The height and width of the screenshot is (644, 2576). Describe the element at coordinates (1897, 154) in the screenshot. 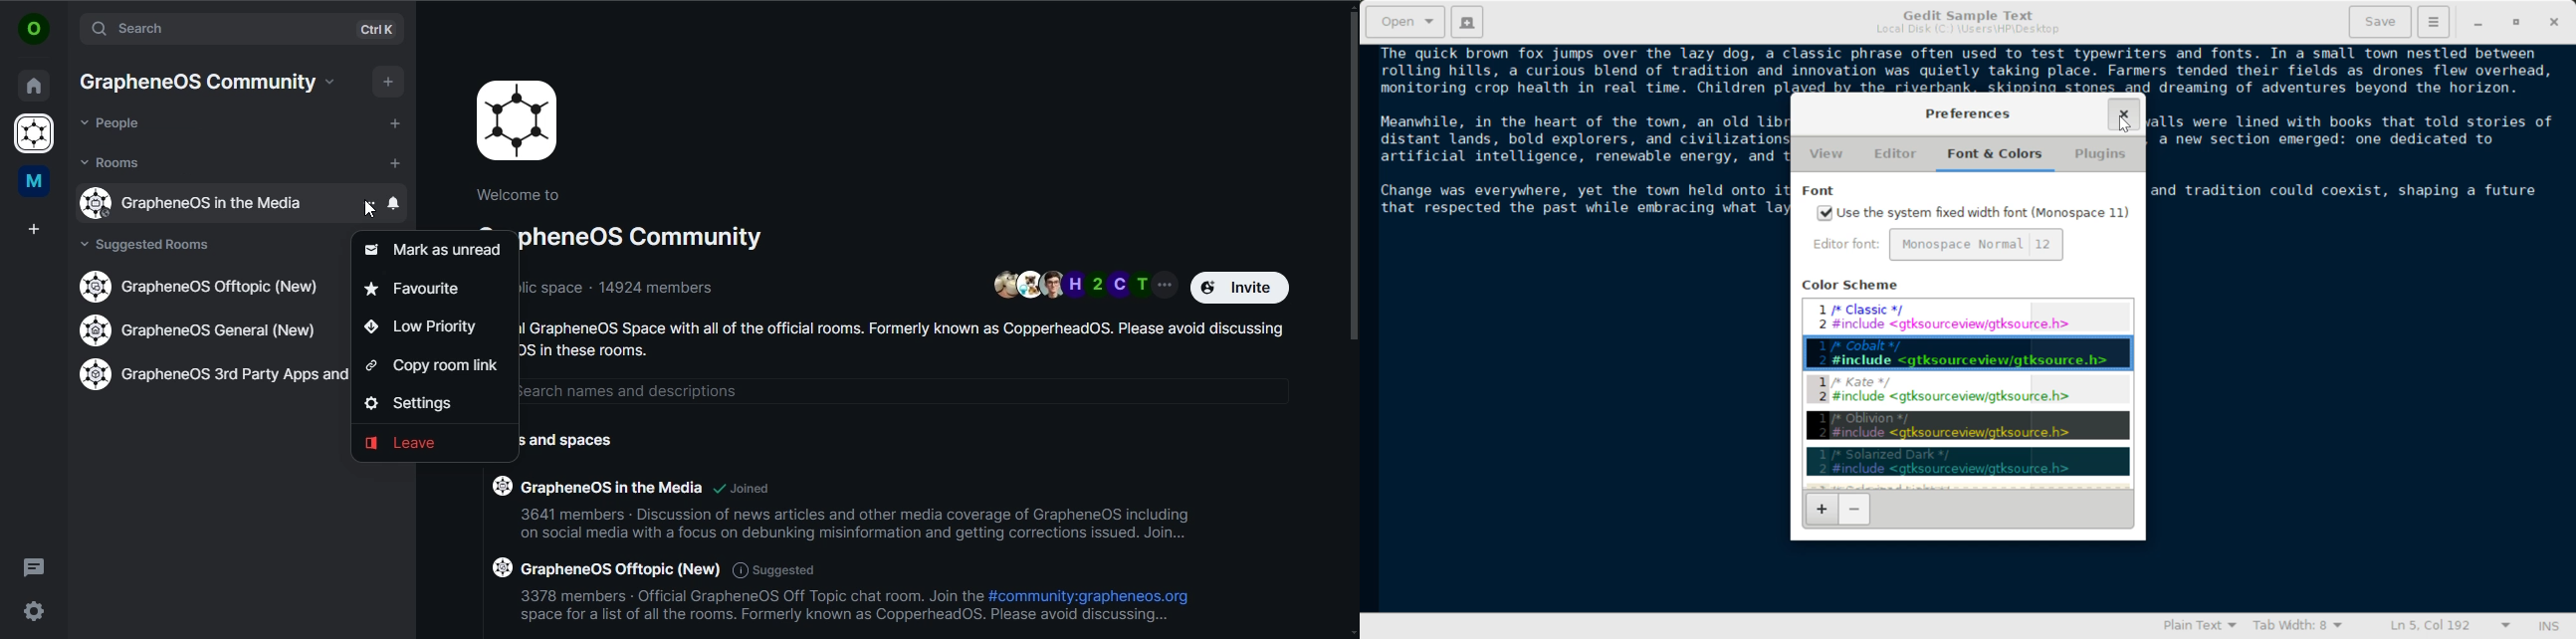

I see `Editor Tab` at that location.